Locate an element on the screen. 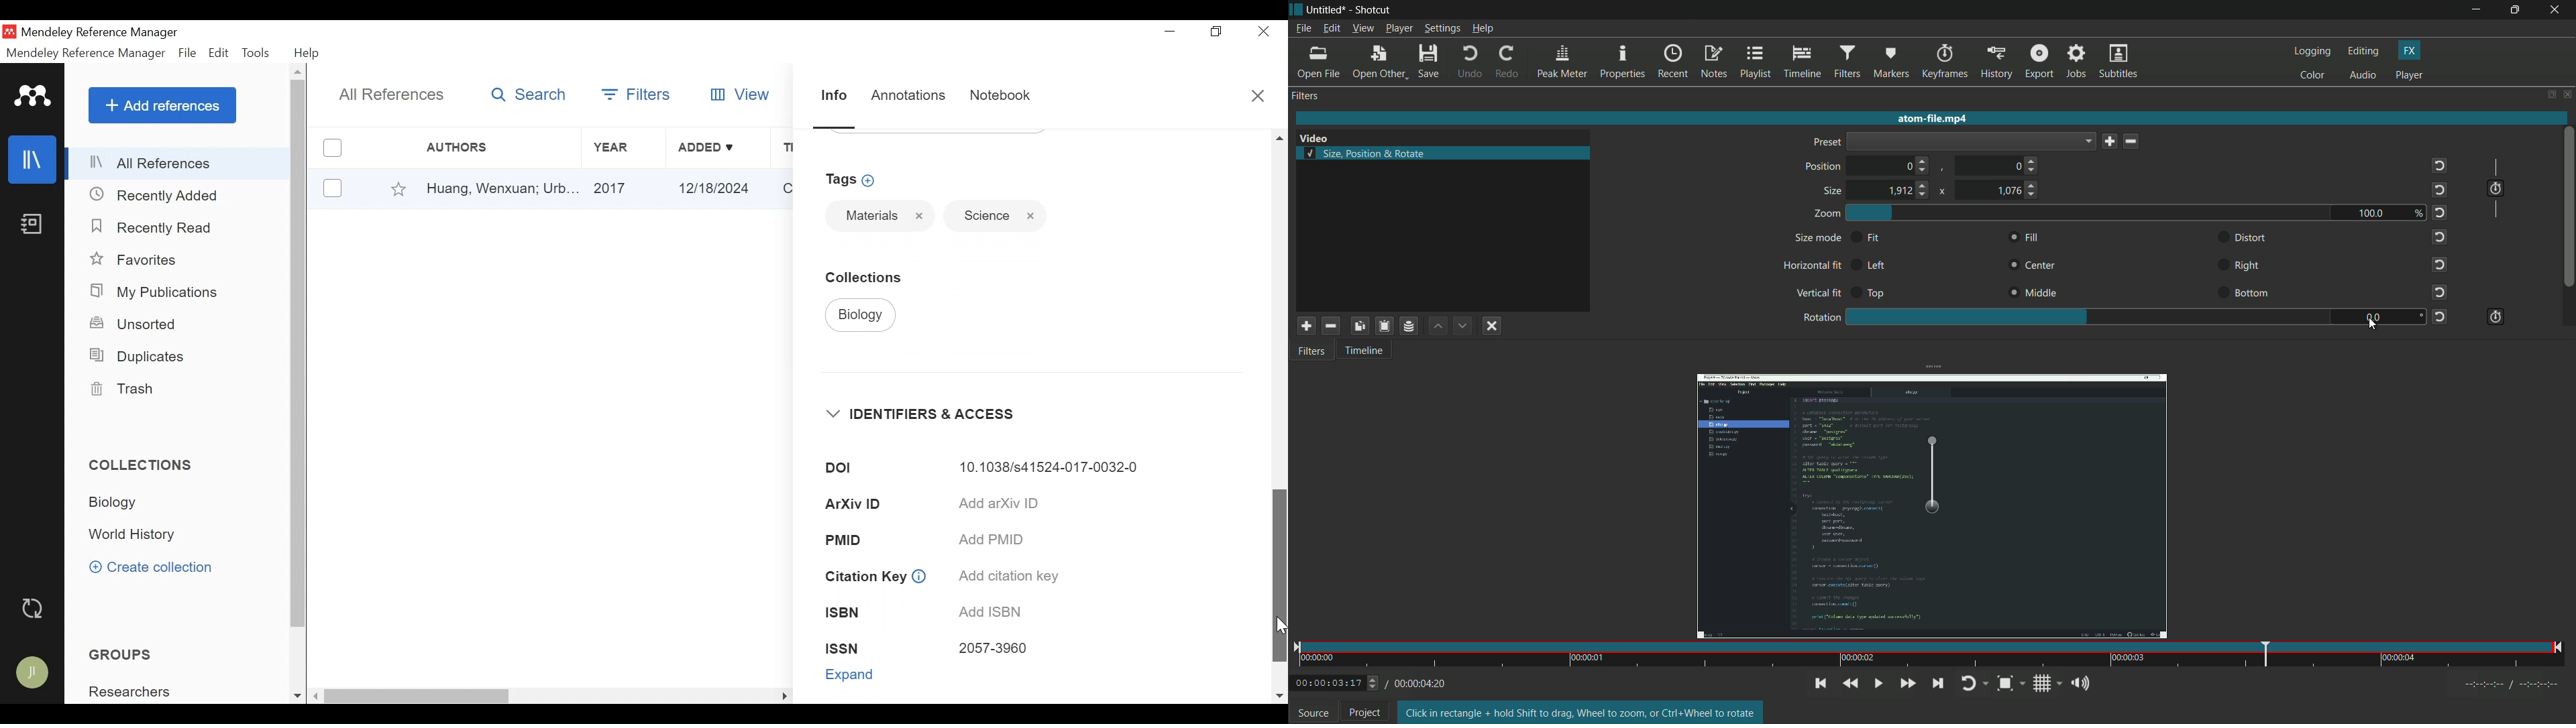  Collection is located at coordinates (870, 277).